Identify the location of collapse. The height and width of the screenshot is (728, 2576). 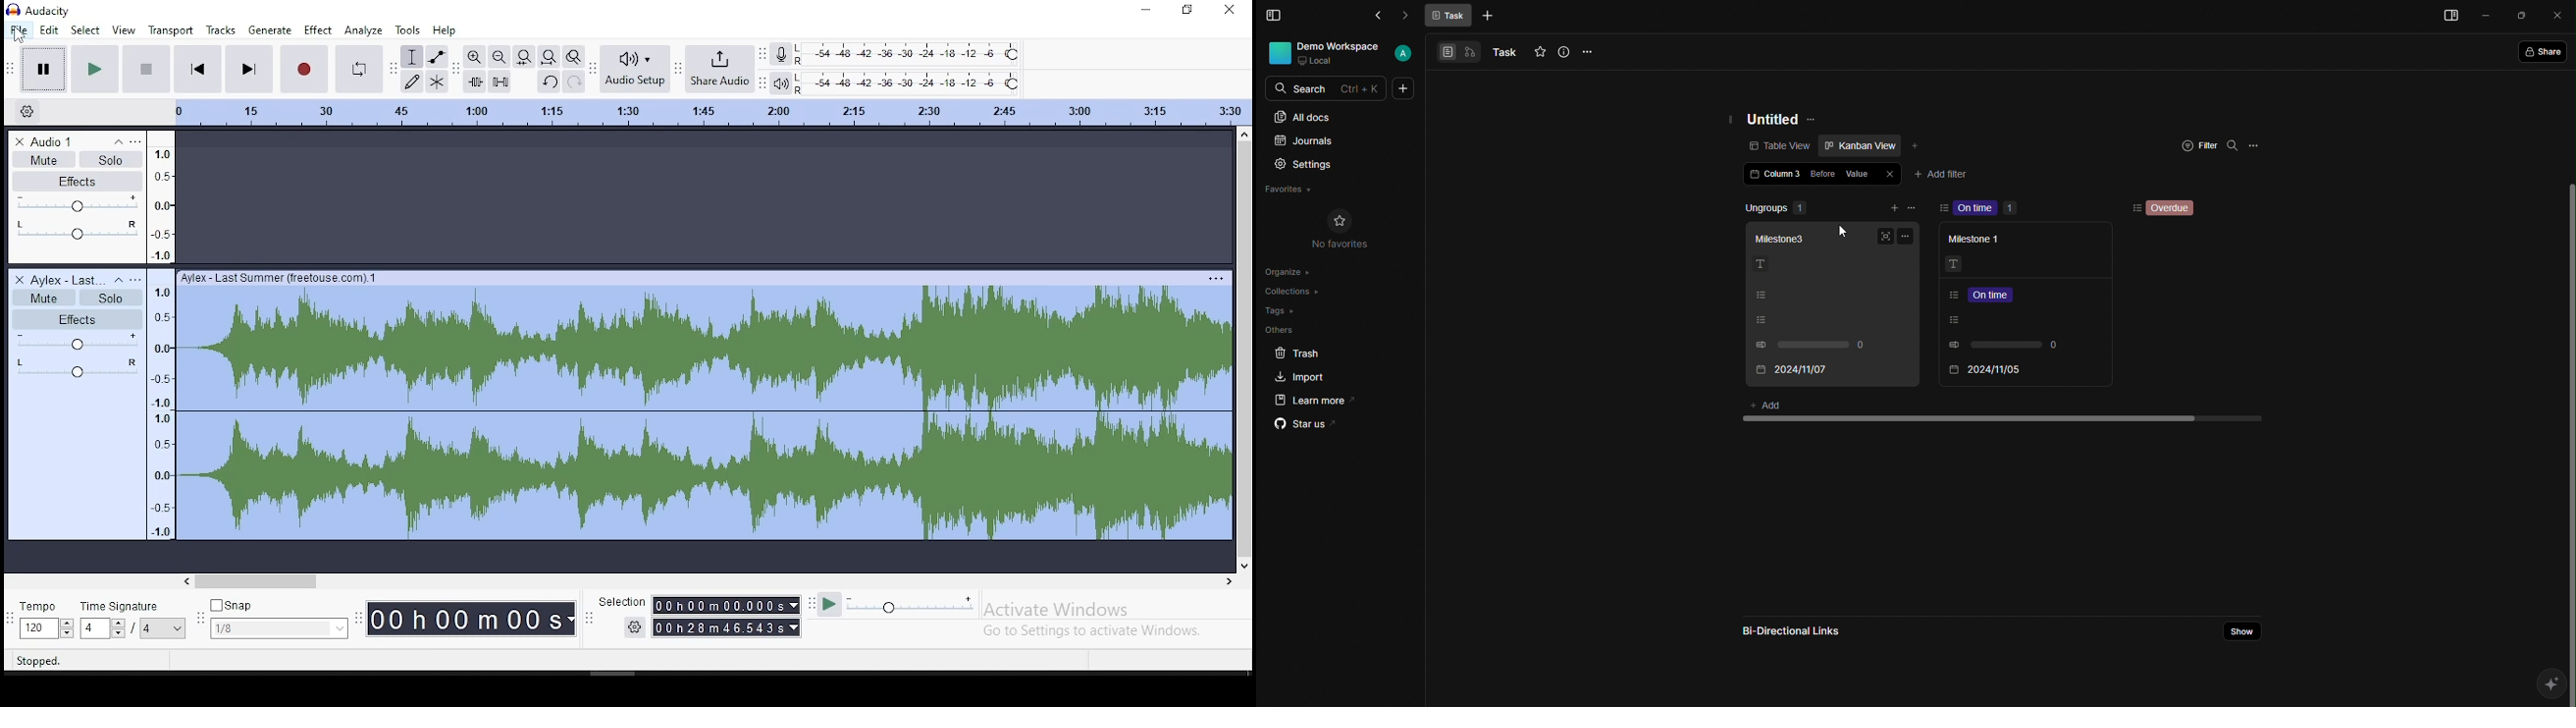
(122, 280).